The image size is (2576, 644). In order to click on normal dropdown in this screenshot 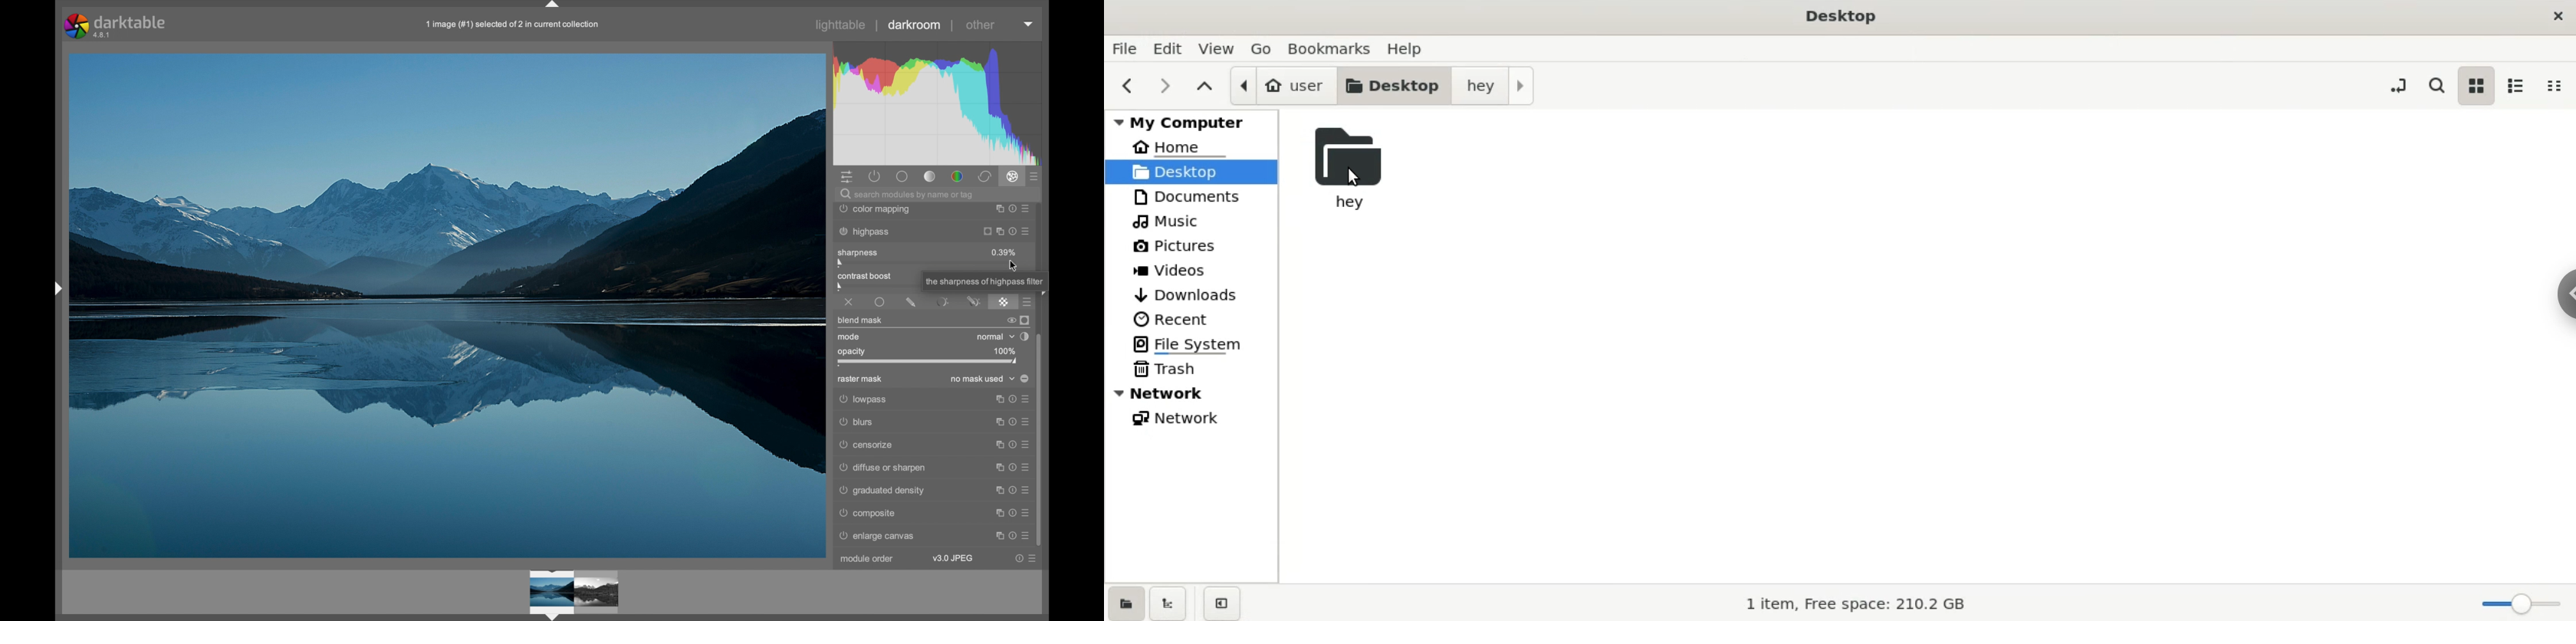, I will do `click(995, 337)`.